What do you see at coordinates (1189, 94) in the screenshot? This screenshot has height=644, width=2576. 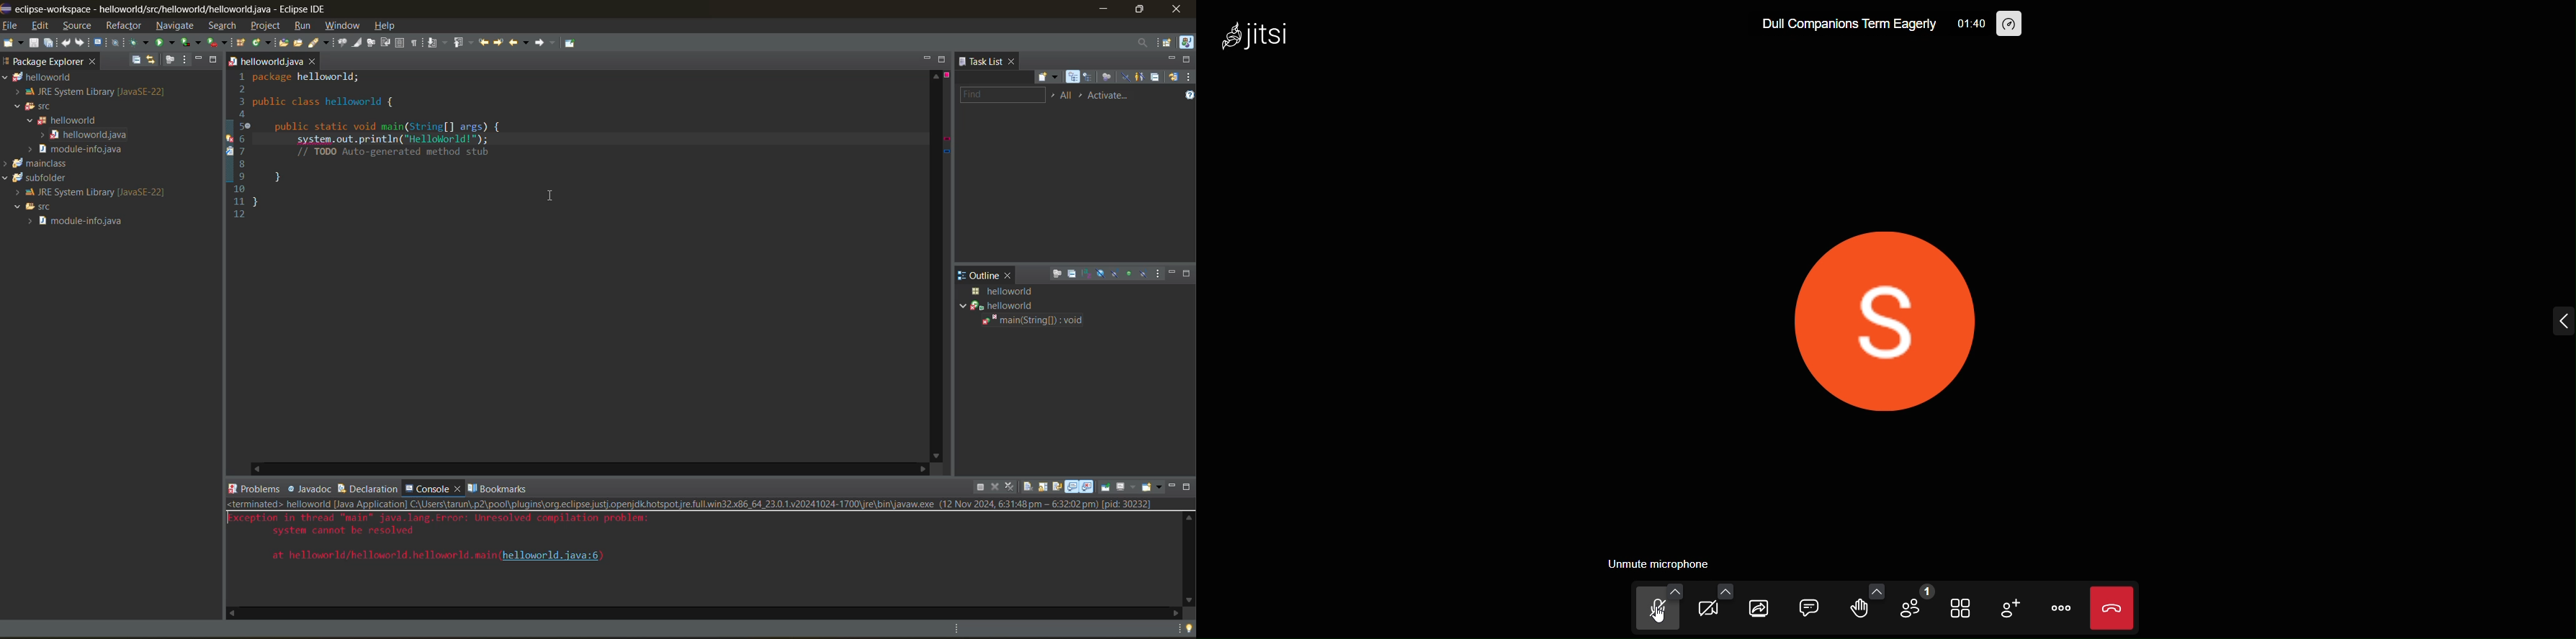 I see `show tasks UI legend` at bounding box center [1189, 94].